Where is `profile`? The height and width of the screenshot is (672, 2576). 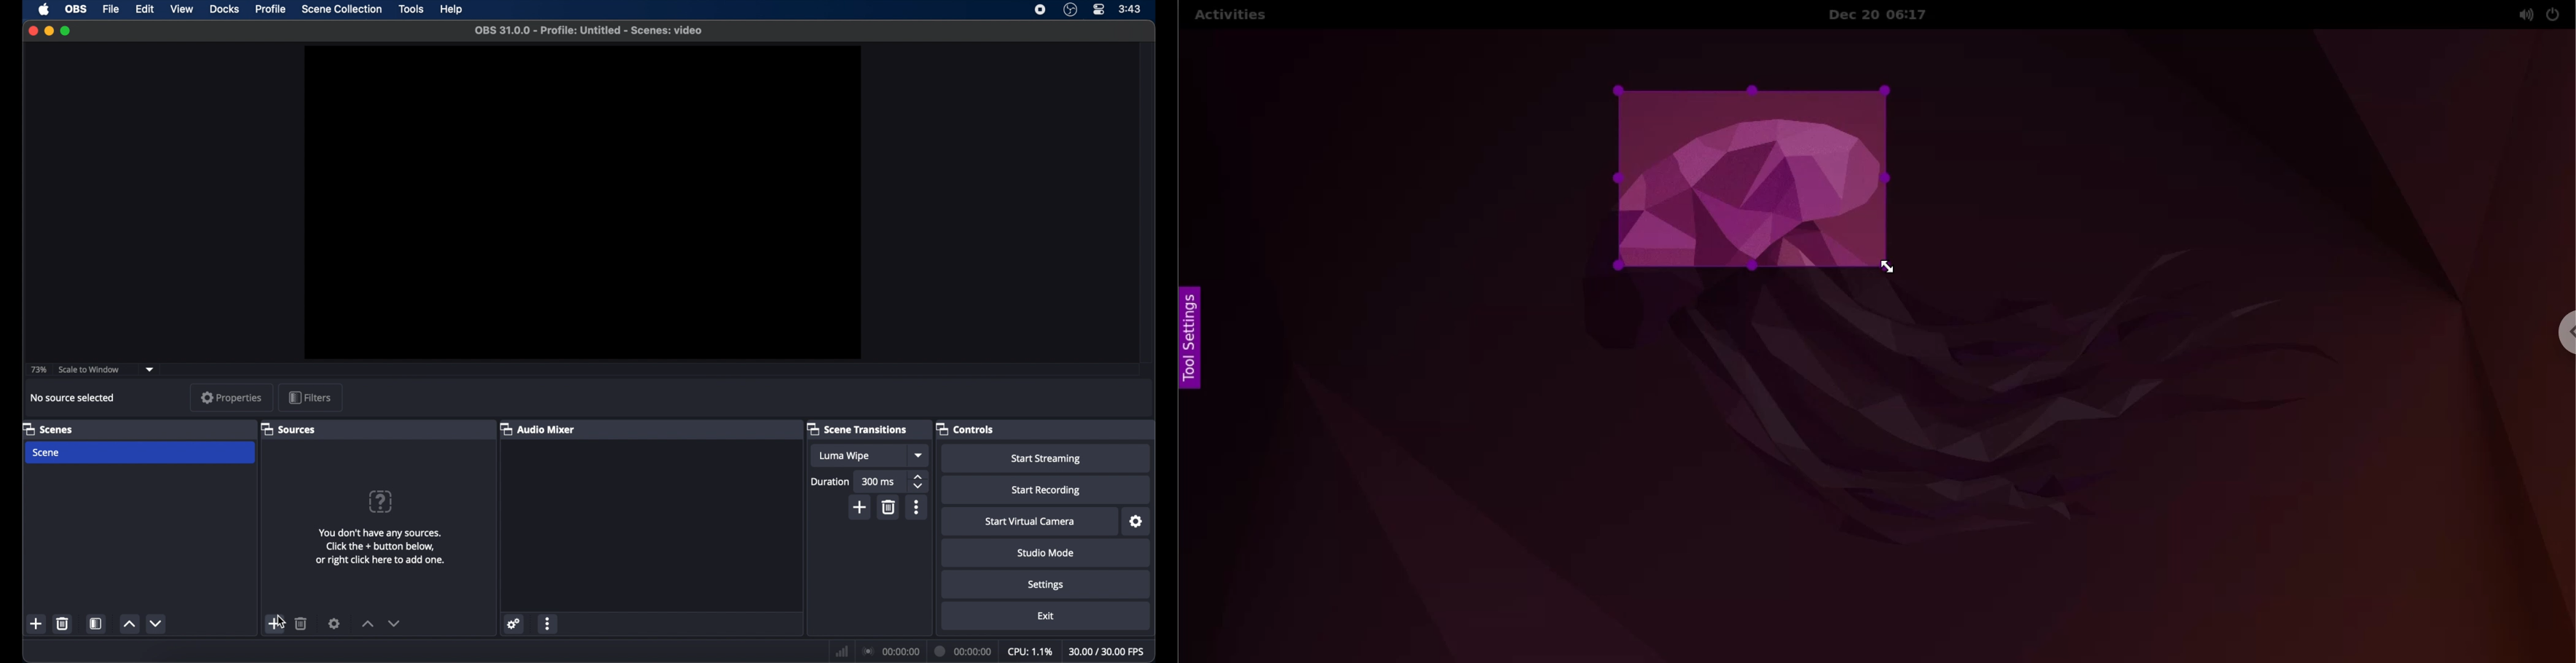 profile is located at coordinates (271, 10).